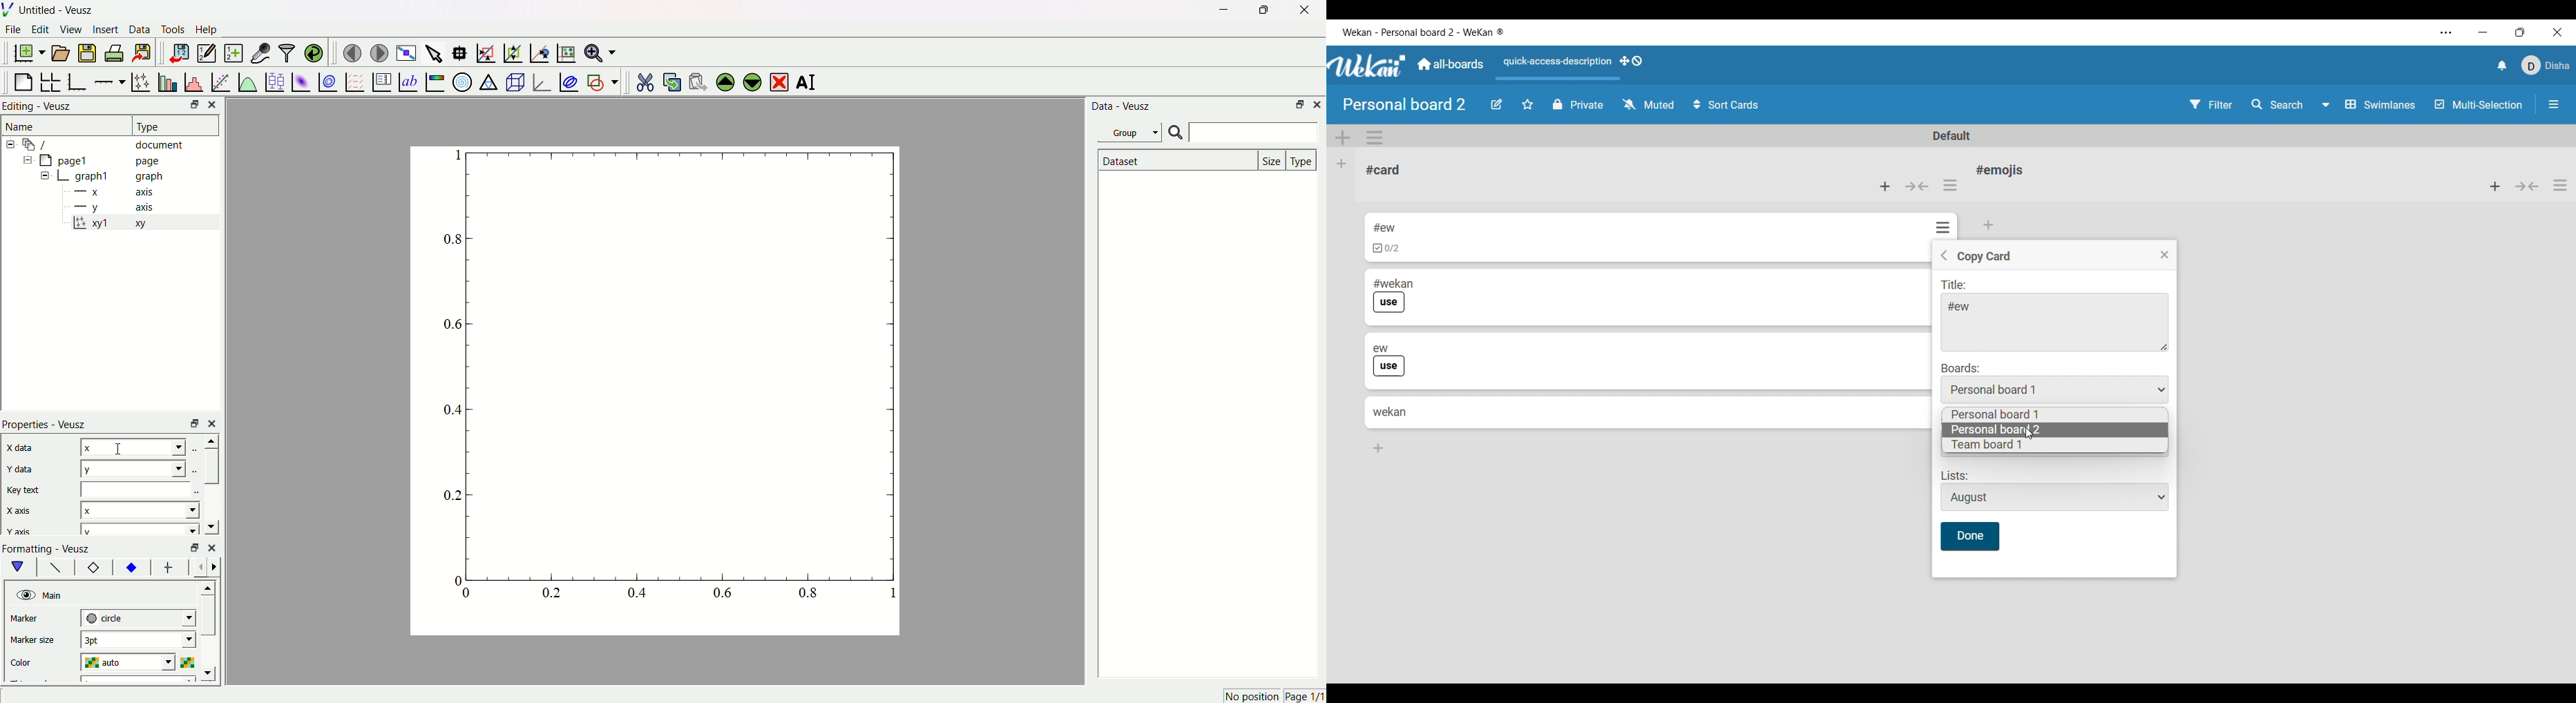 This screenshot has width=2576, height=728. What do you see at coordinates (1945, 226) in the screenshot?
I see `Options` at bounding box center [1945, 226].